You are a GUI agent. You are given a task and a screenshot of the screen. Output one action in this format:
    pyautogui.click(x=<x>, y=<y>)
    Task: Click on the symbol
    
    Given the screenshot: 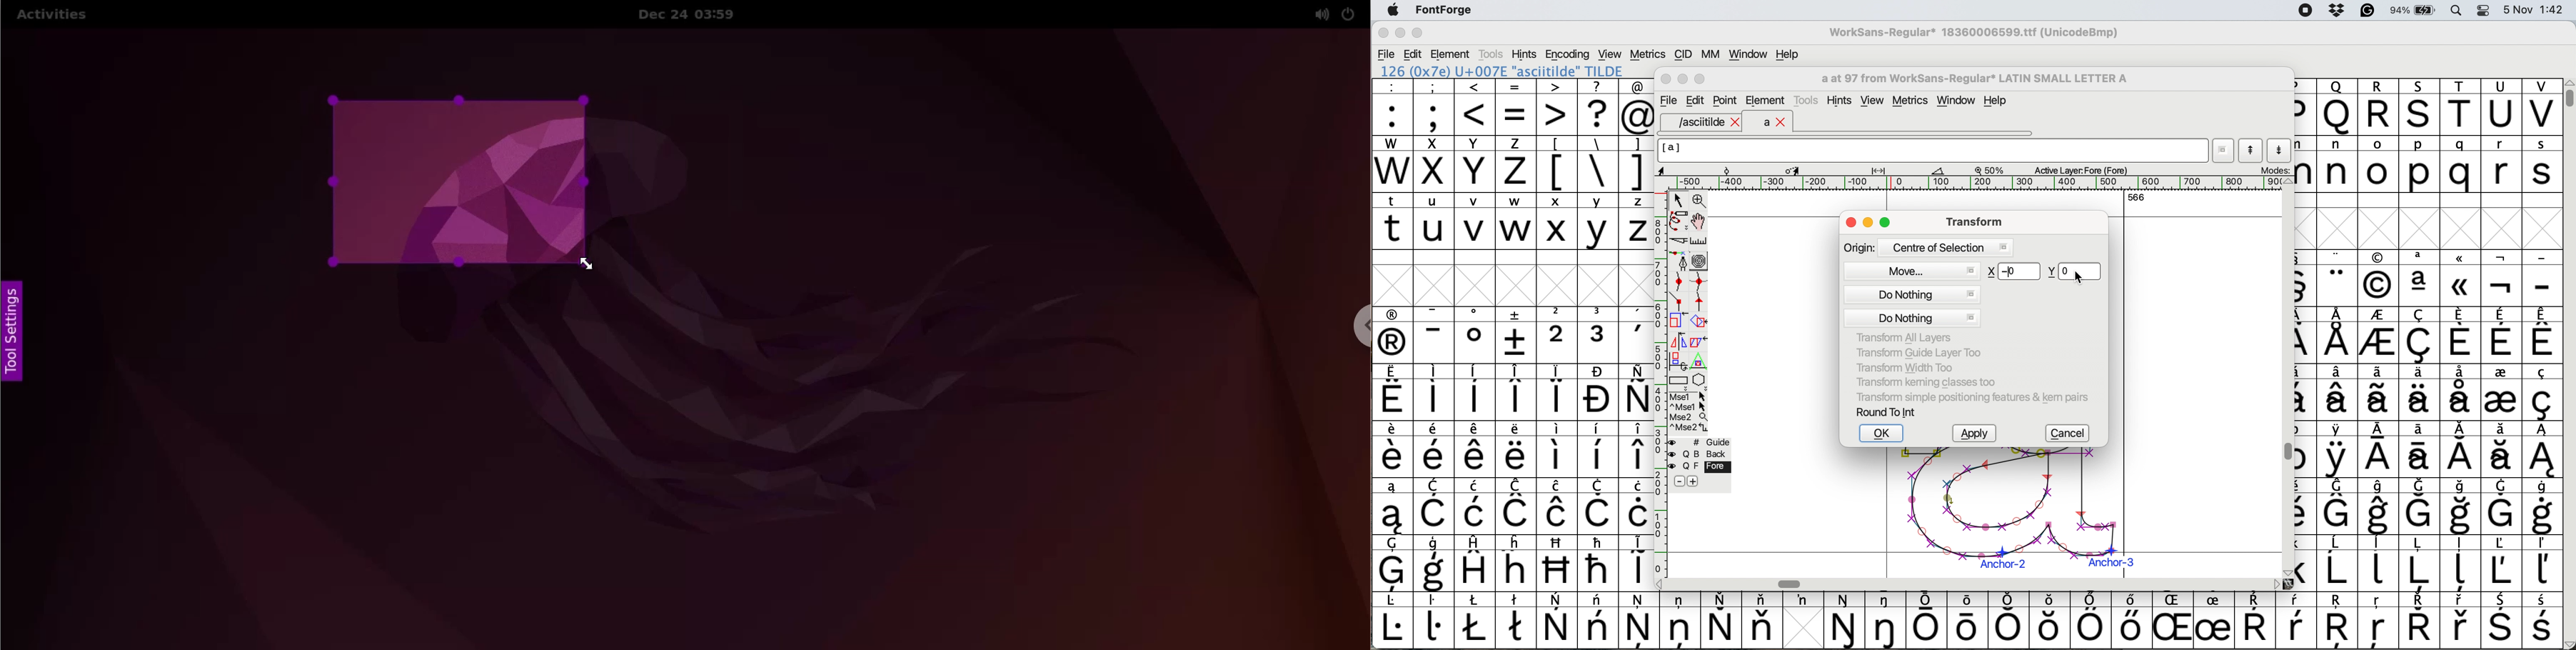 What is the action you would take?
    pyautogui.click(x=1476, y=449)
    